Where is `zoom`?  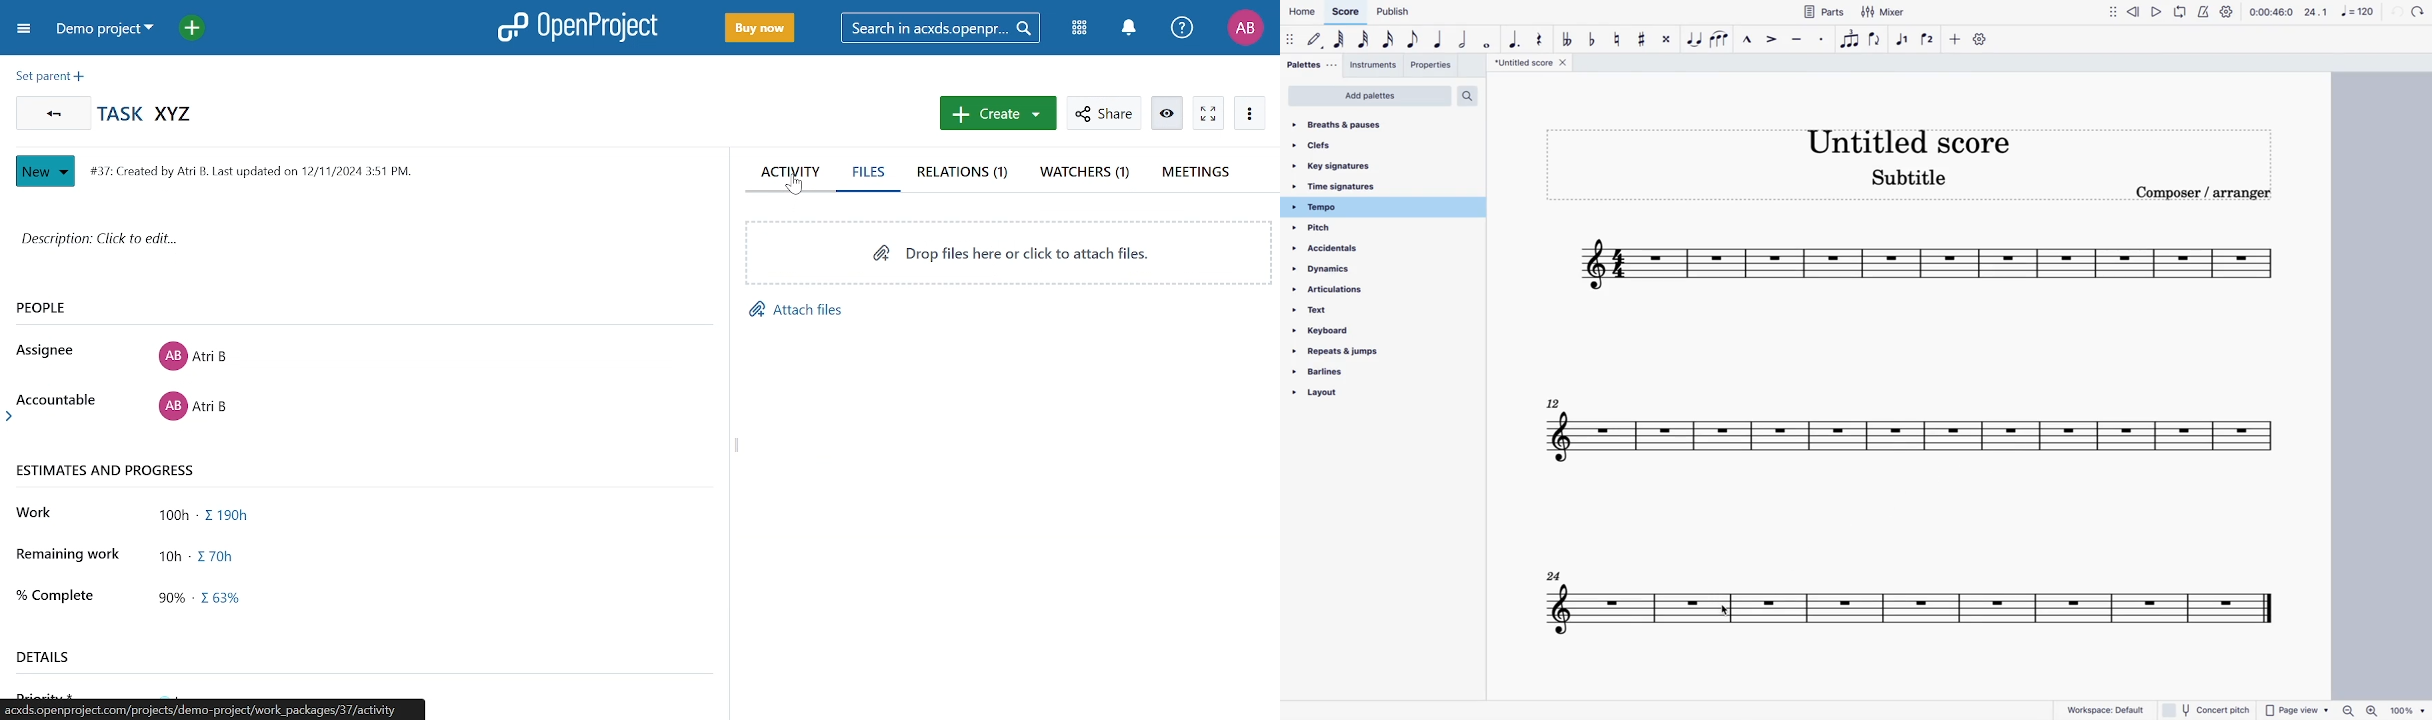 zoom is located at coordinates (2385, 710).